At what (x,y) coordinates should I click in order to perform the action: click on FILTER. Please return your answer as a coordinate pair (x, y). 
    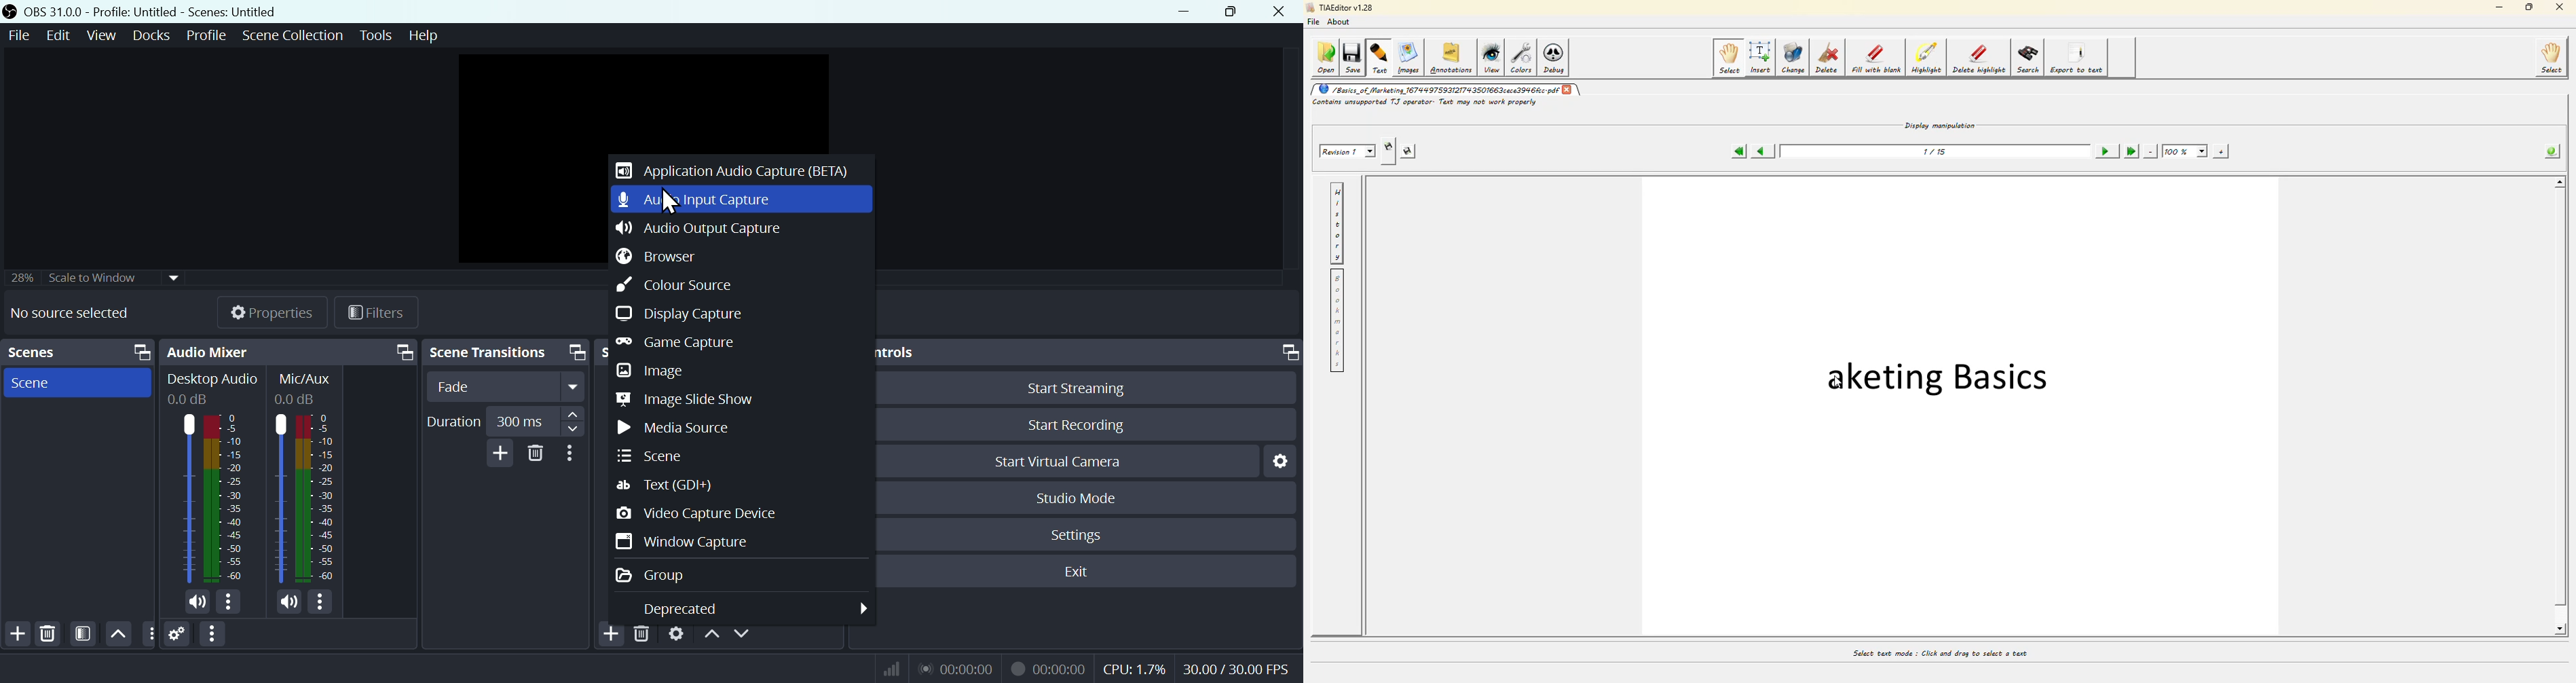
    Looking at the image, I should click on (81, 633).